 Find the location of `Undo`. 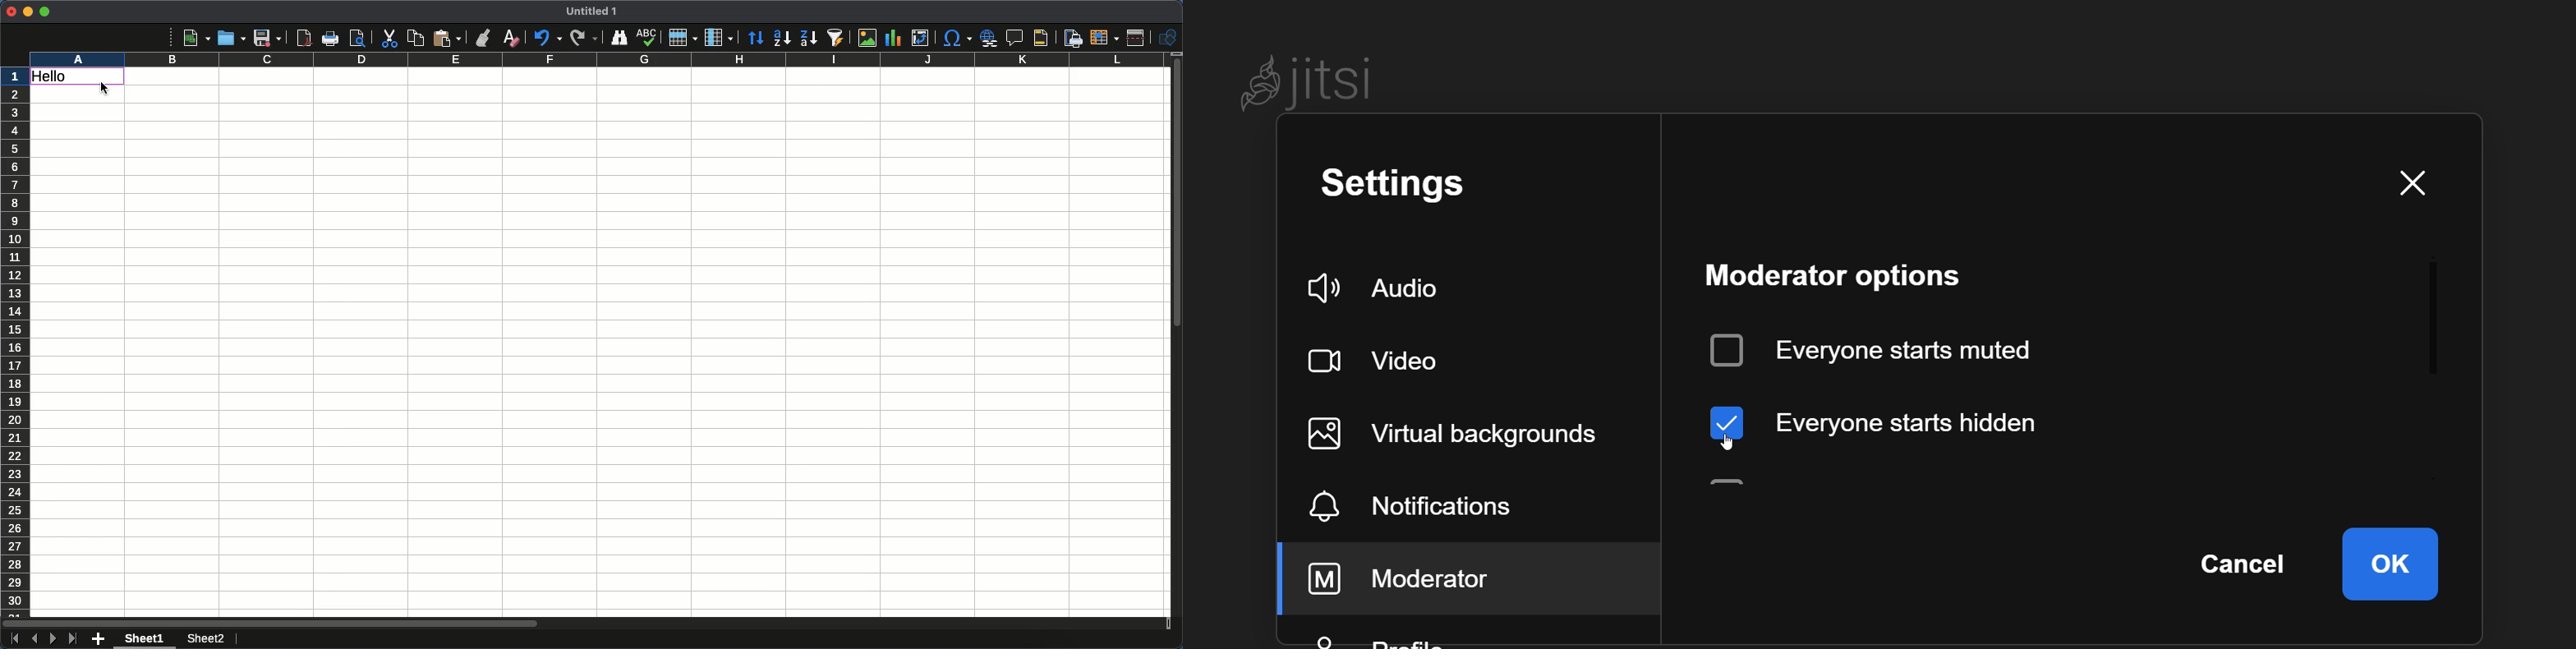

Undo is located at coordinates (546, 37).